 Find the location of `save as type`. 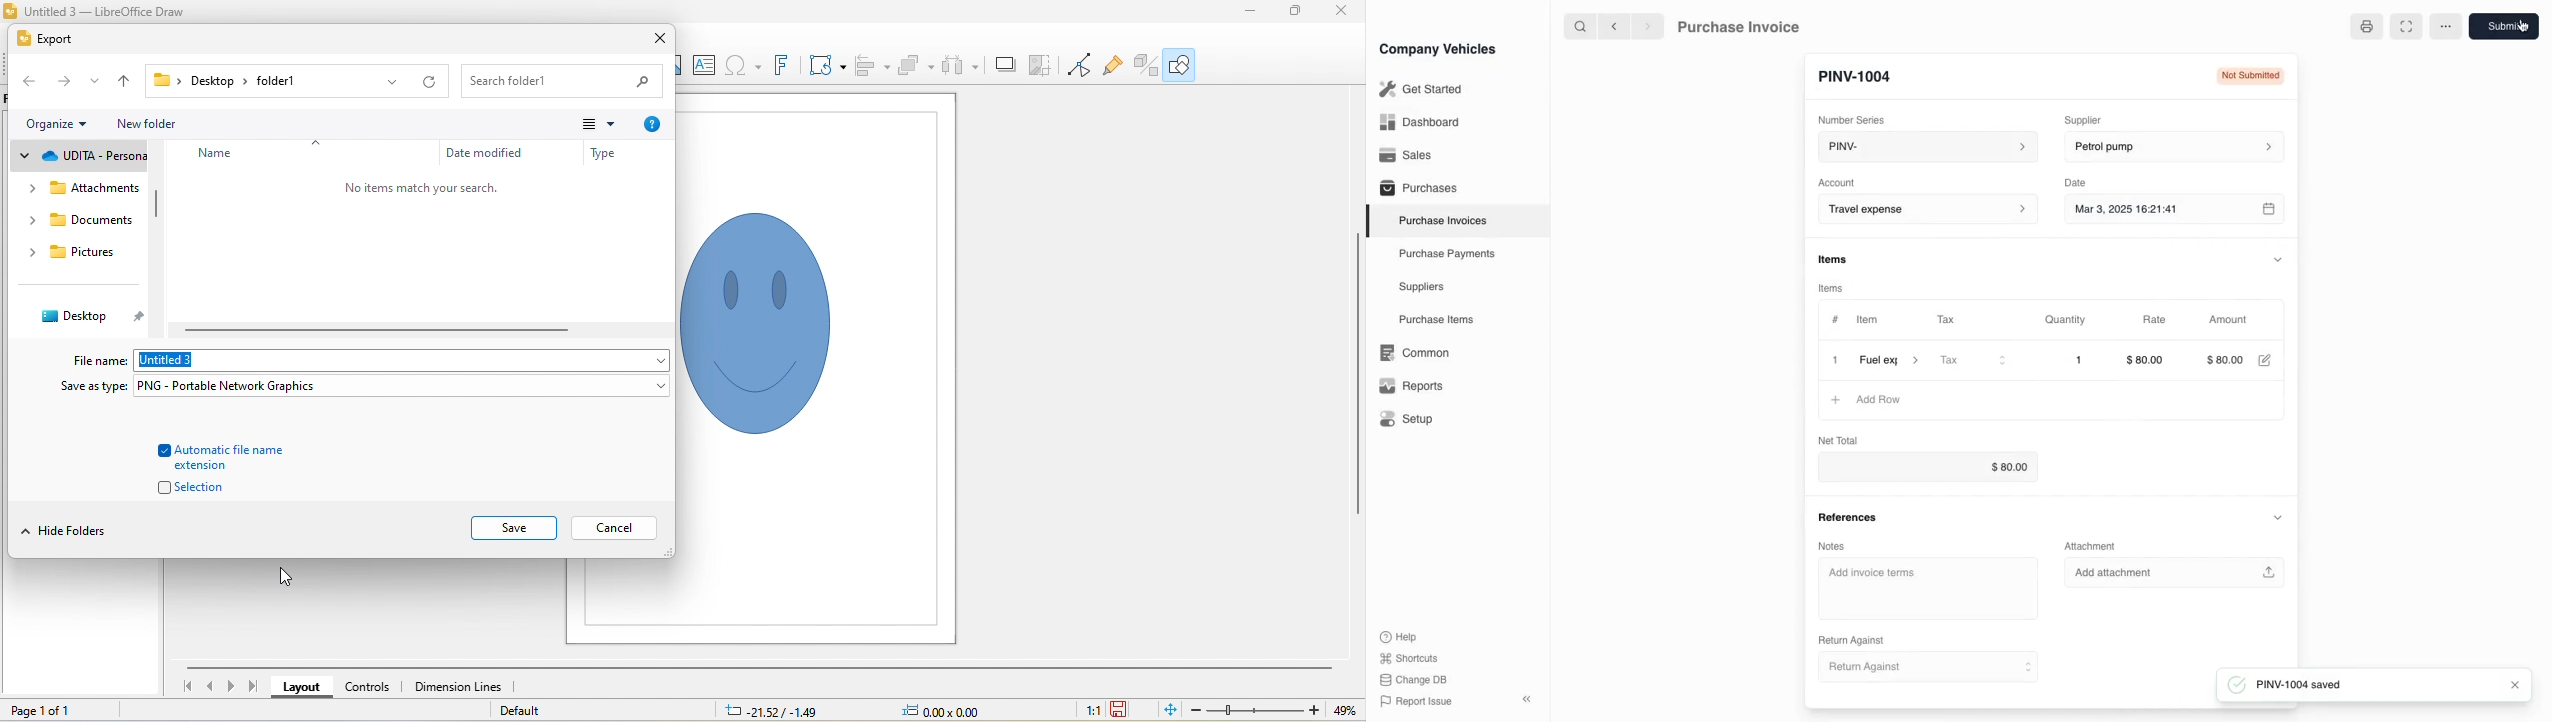

save as type is located at coordinates (95, 388).